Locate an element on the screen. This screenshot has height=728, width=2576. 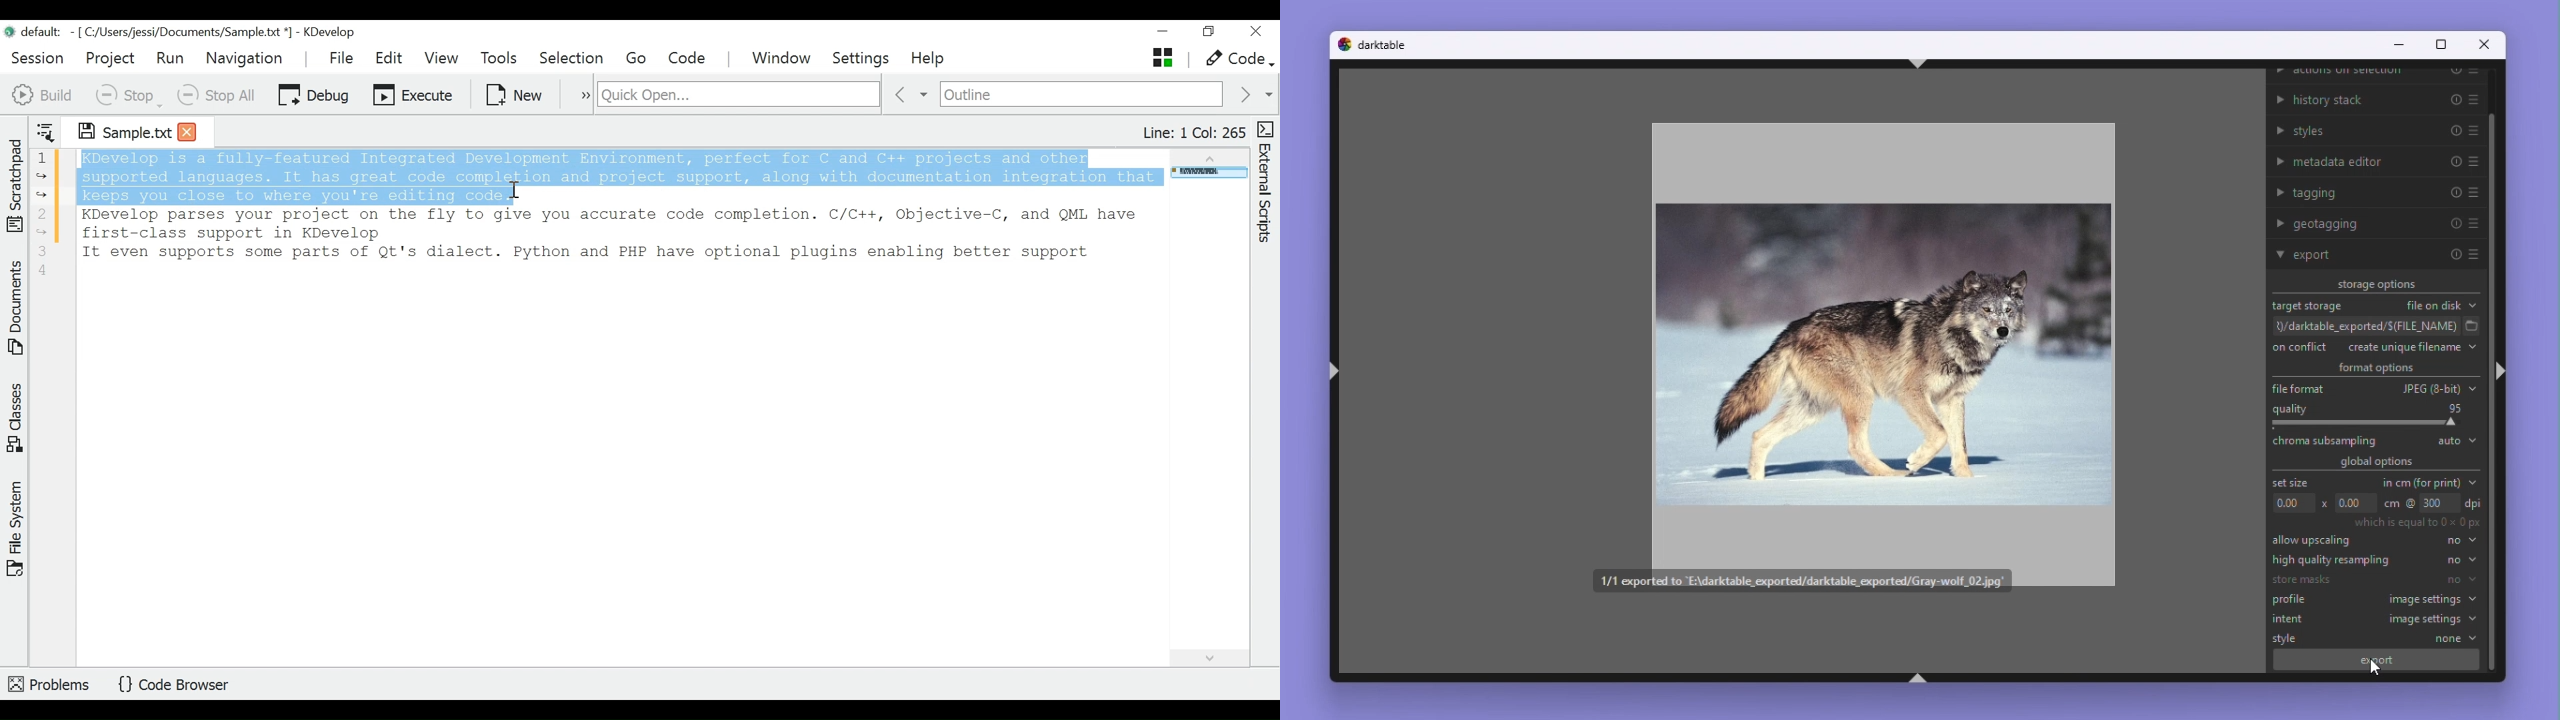
ctrl+shift+l is located at coordinates (1334, 371).